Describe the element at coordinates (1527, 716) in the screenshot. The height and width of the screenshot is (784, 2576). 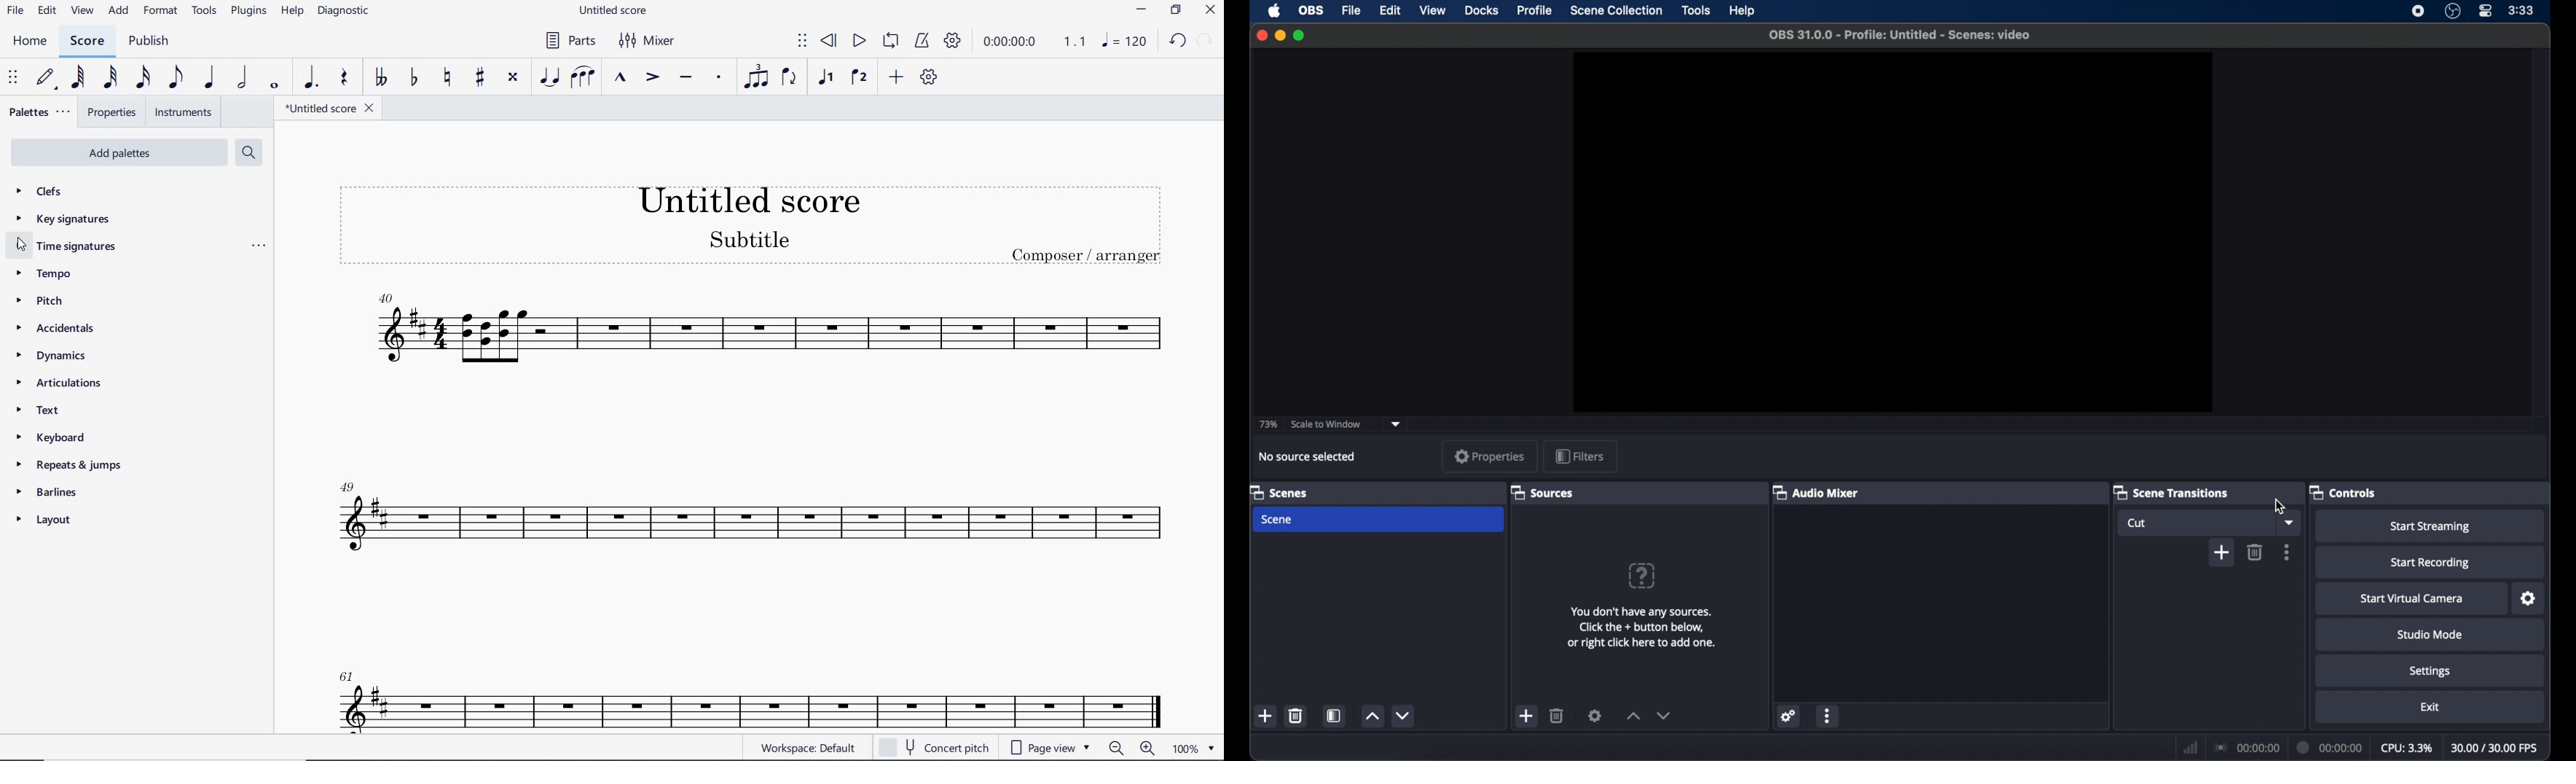
I see `add` at that location.